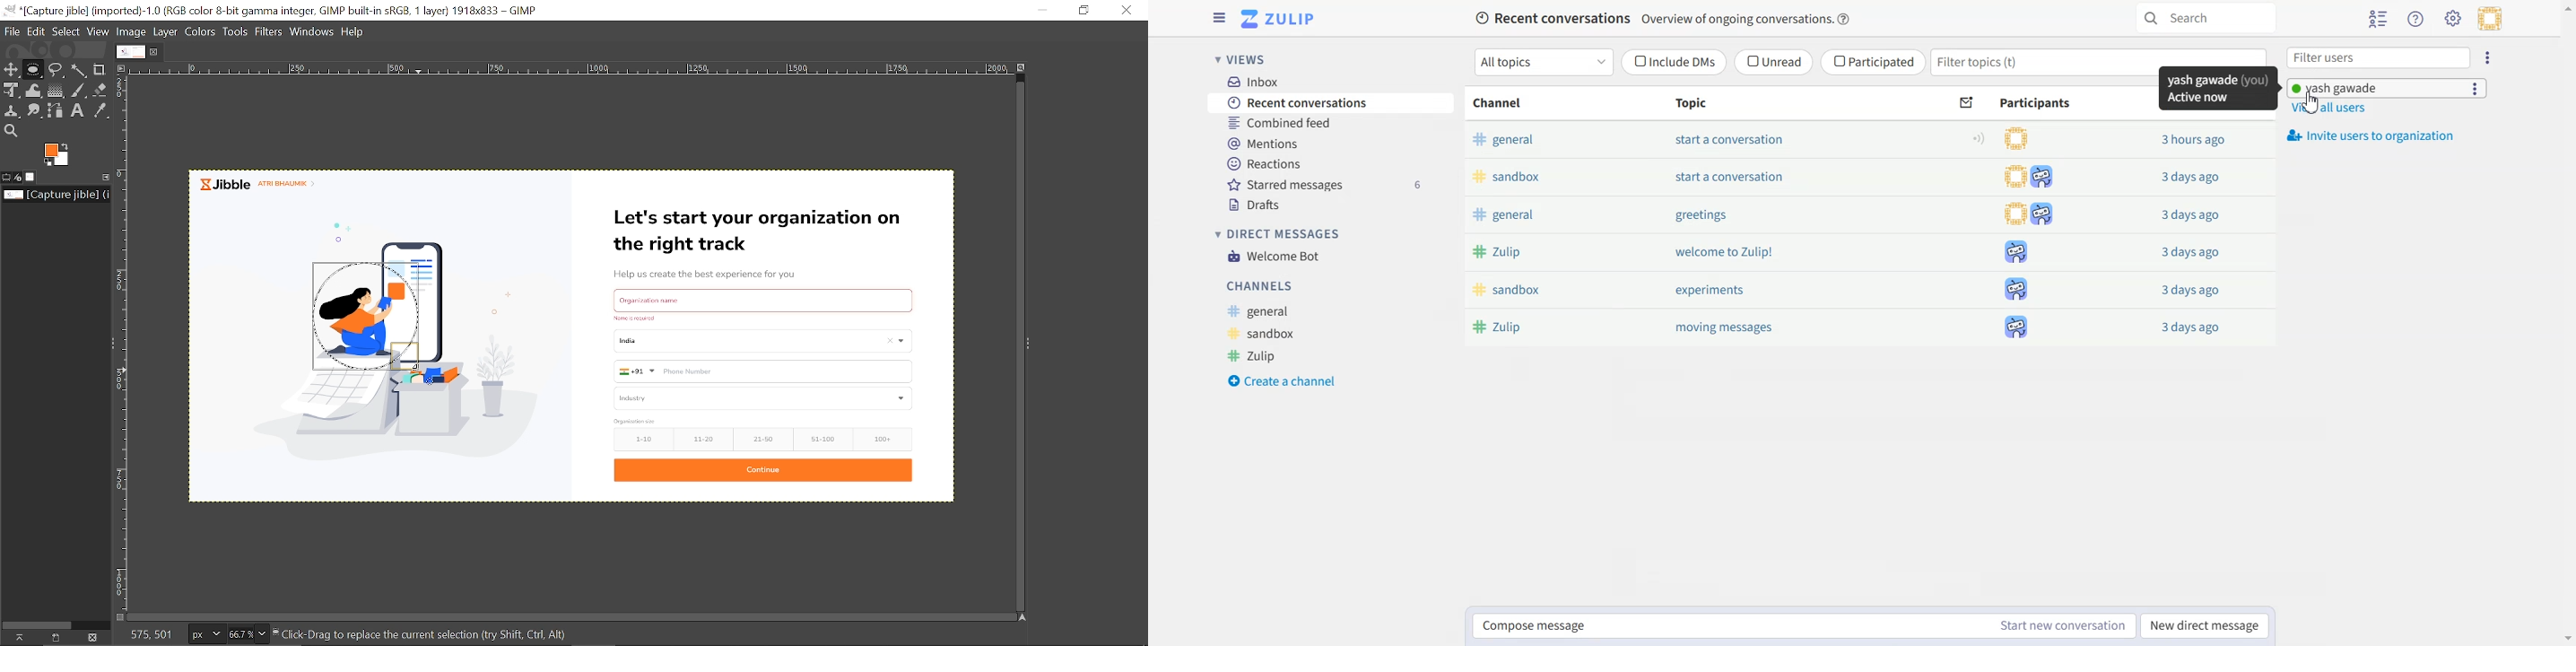 The image size is (2576, 672). I want to click on Participants, so click(2039, 102).